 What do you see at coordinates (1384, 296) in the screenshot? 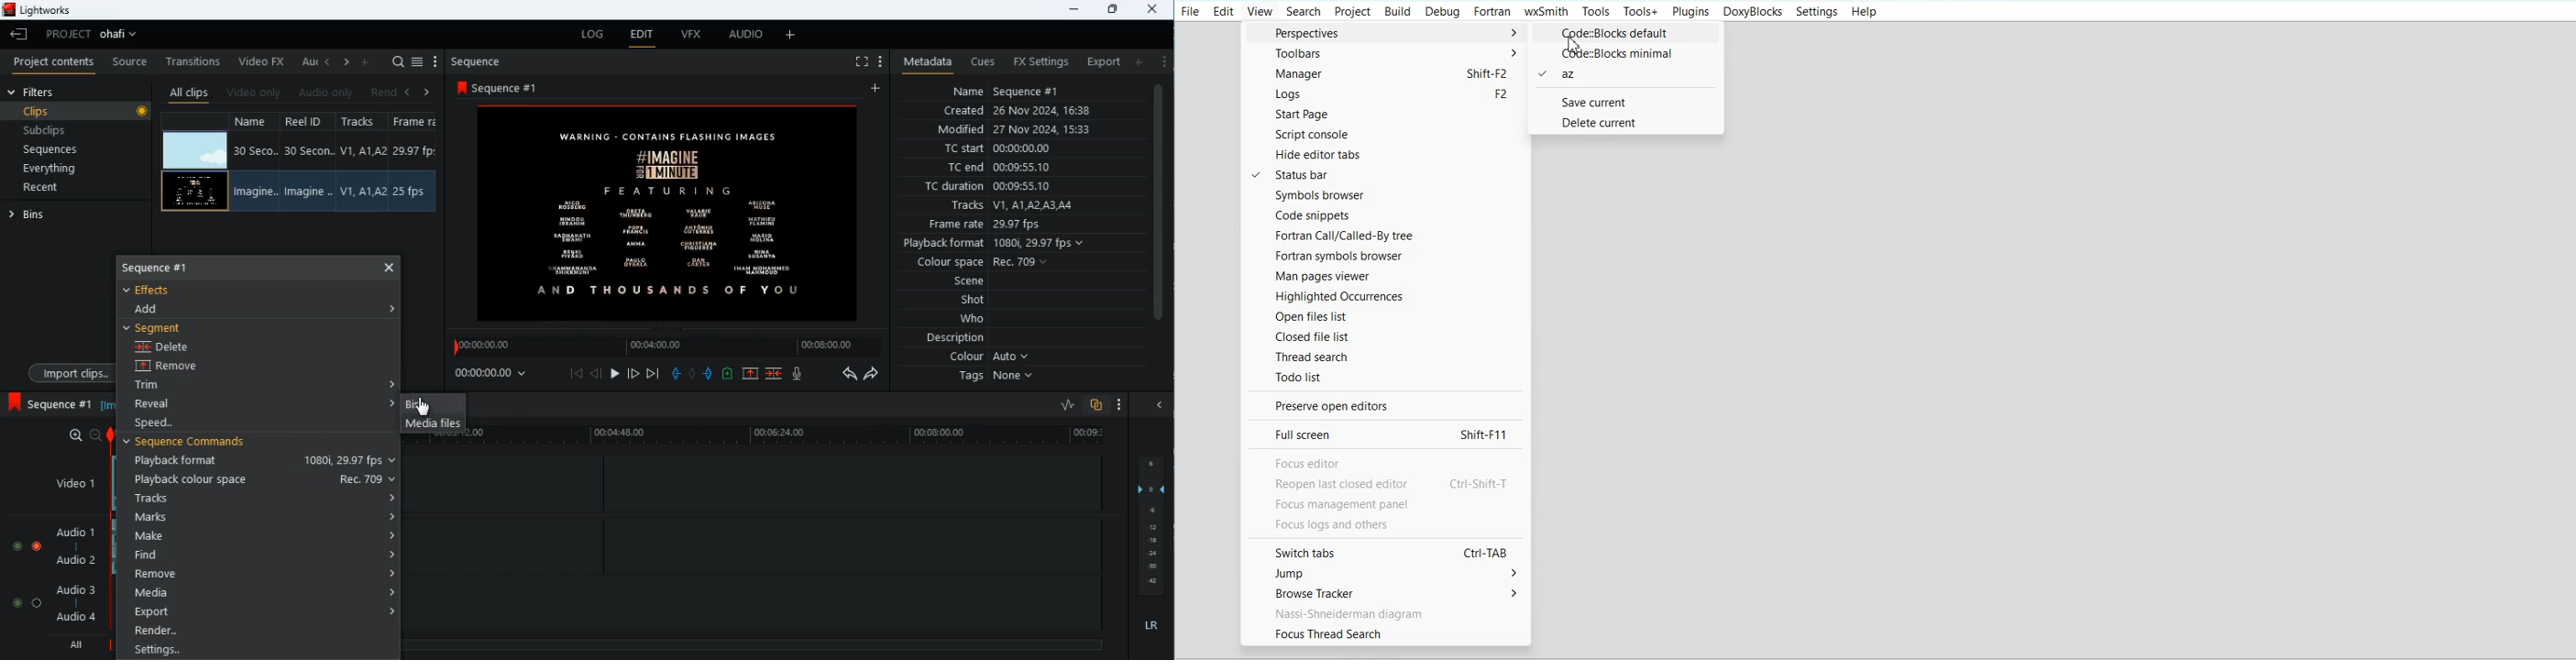
I see `Highlighted Occurence` at bounding box center [1384, 296].